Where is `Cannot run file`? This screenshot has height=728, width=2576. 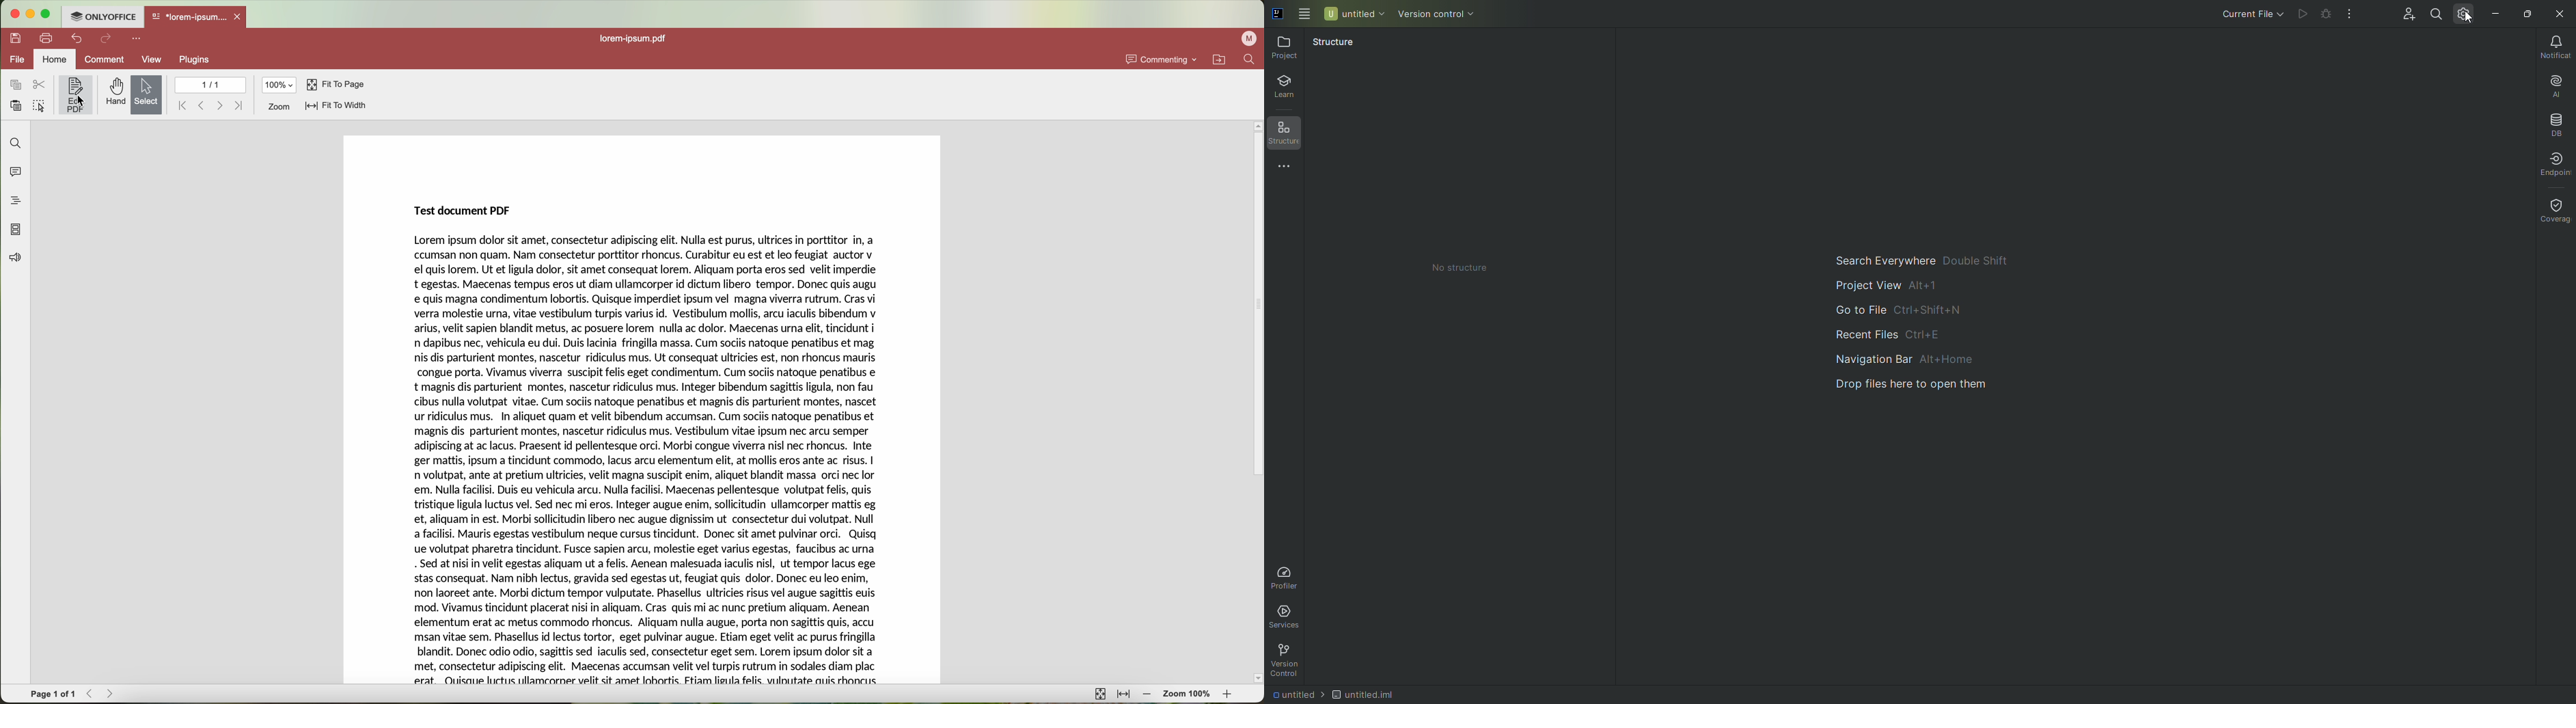
Cannot run file is located at coordinates (2328, 12).